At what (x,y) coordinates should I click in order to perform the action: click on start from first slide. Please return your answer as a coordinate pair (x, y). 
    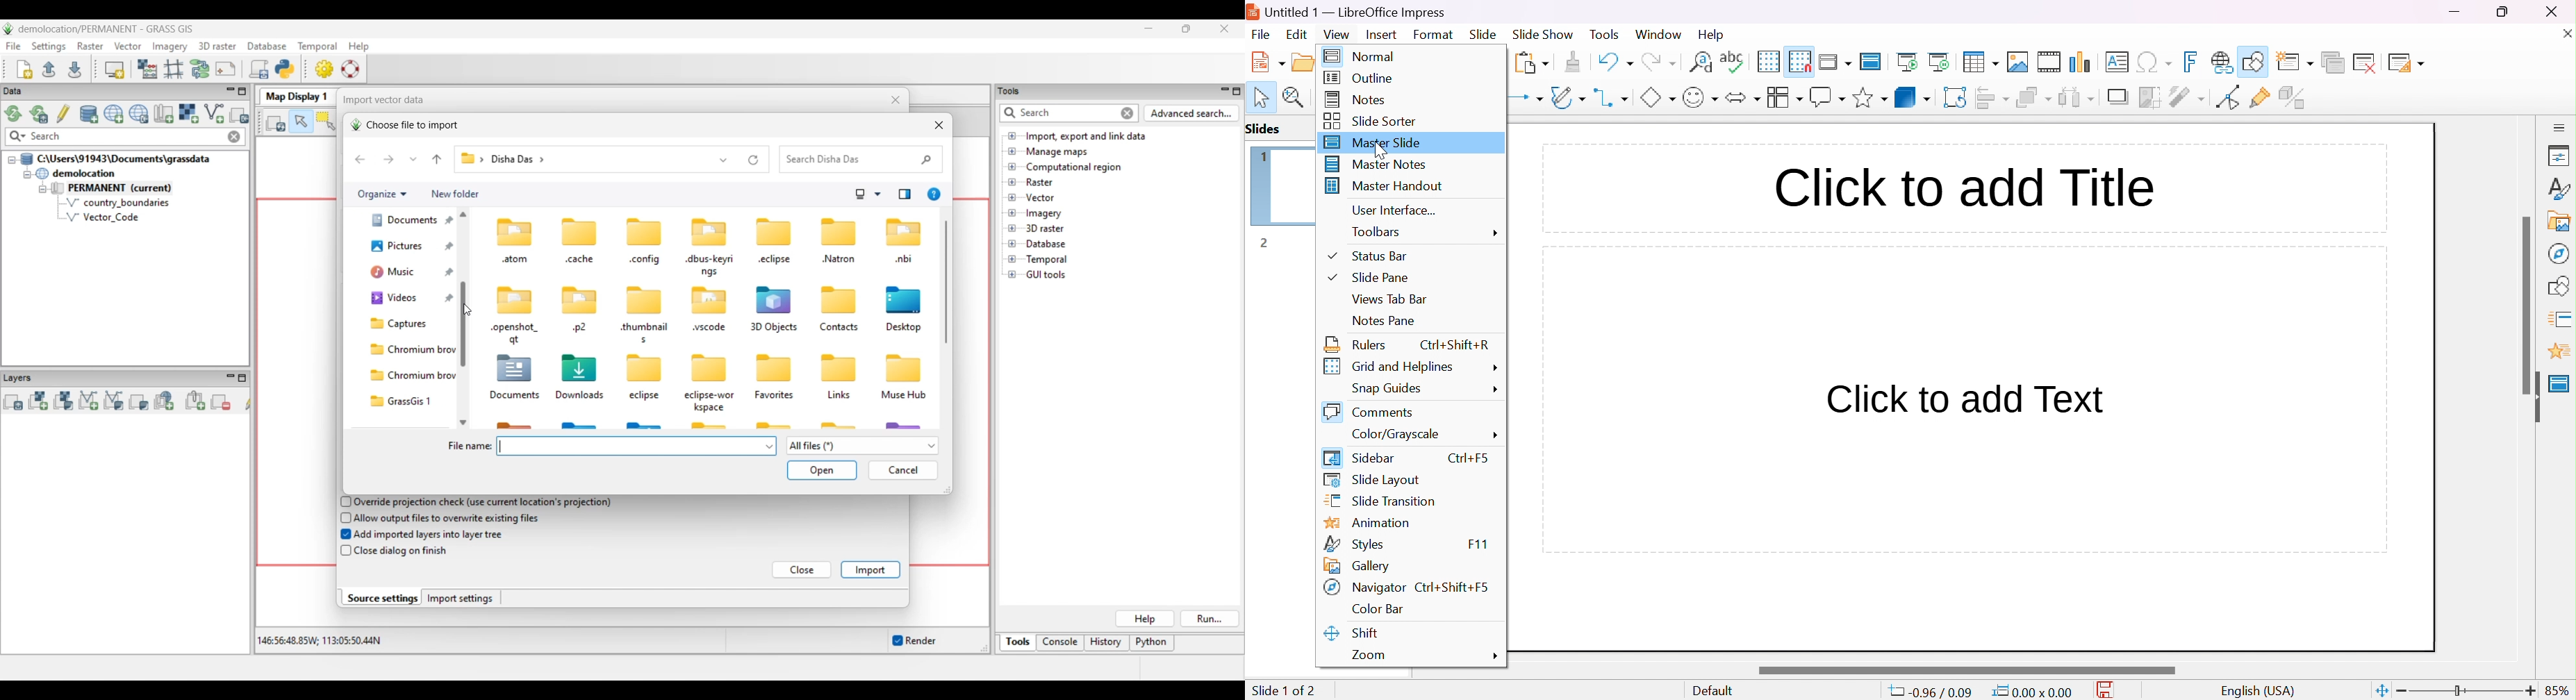
    Looking at the image, I should click on (1909, 61).